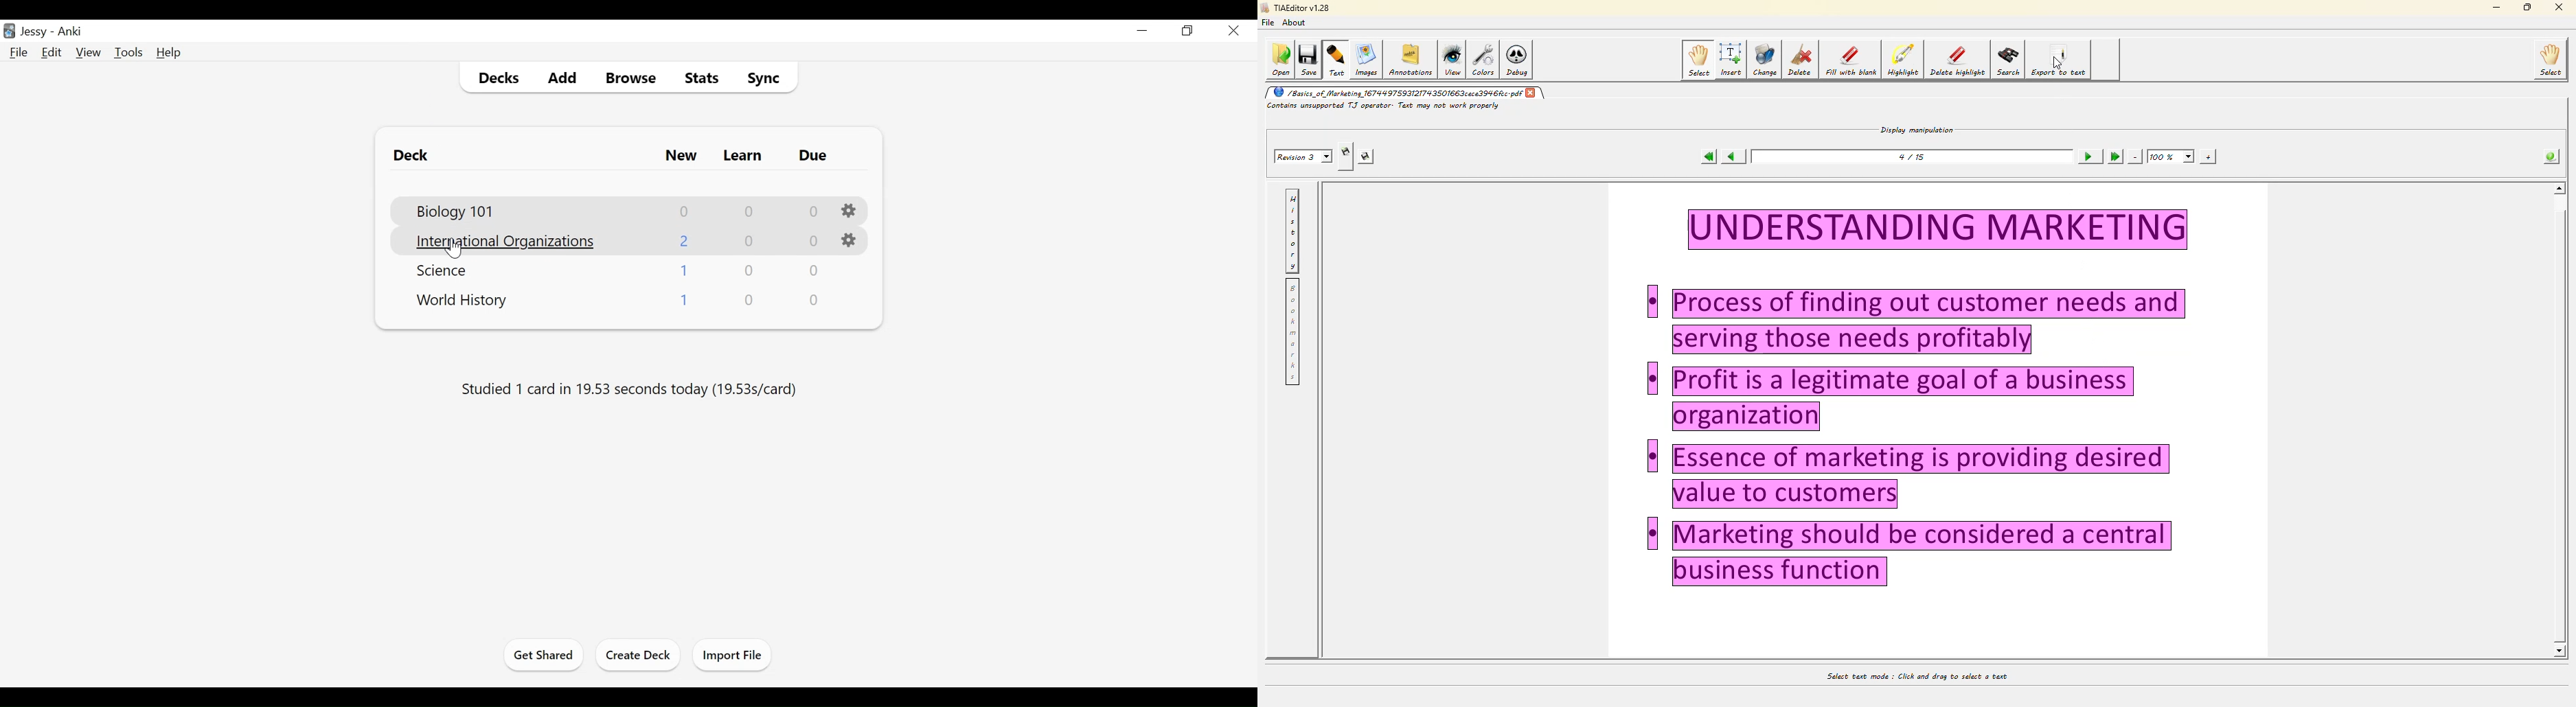  Describe the element at coordinates (813, 211) in the screenshot. I see `Due Cards Count` at that location.